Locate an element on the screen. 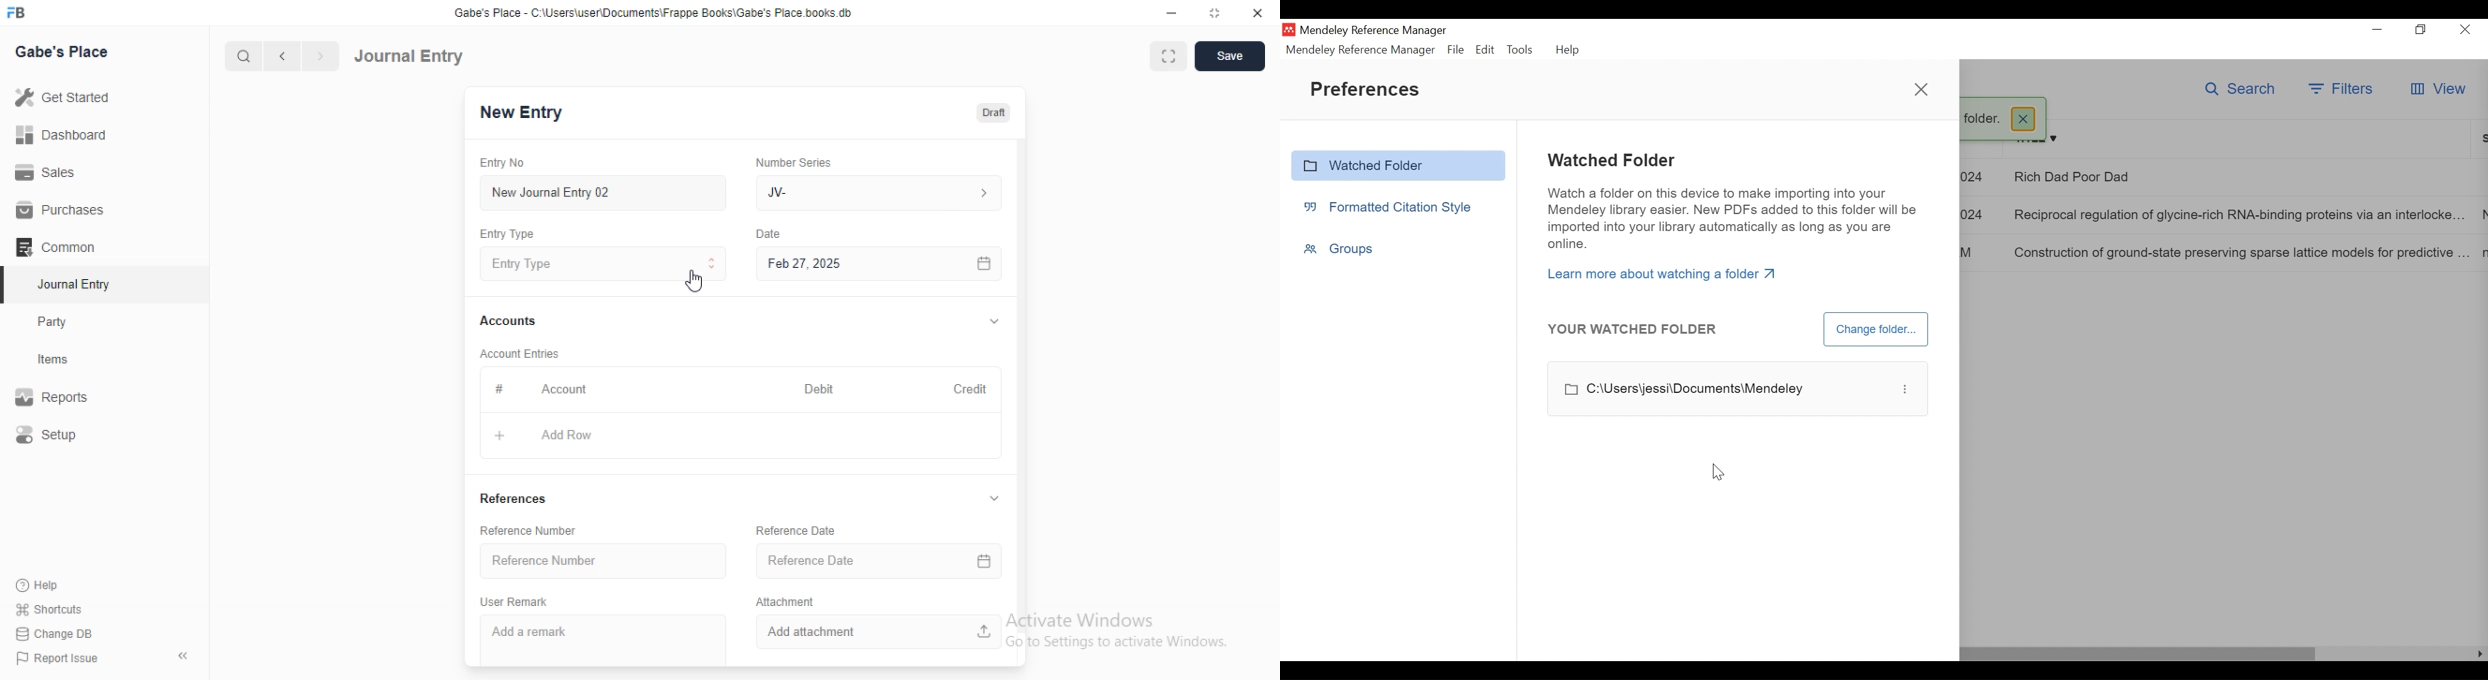 Image resolution: width=2492 pixels, height=700 pixels. Credit is located at coordinates (971, 390).